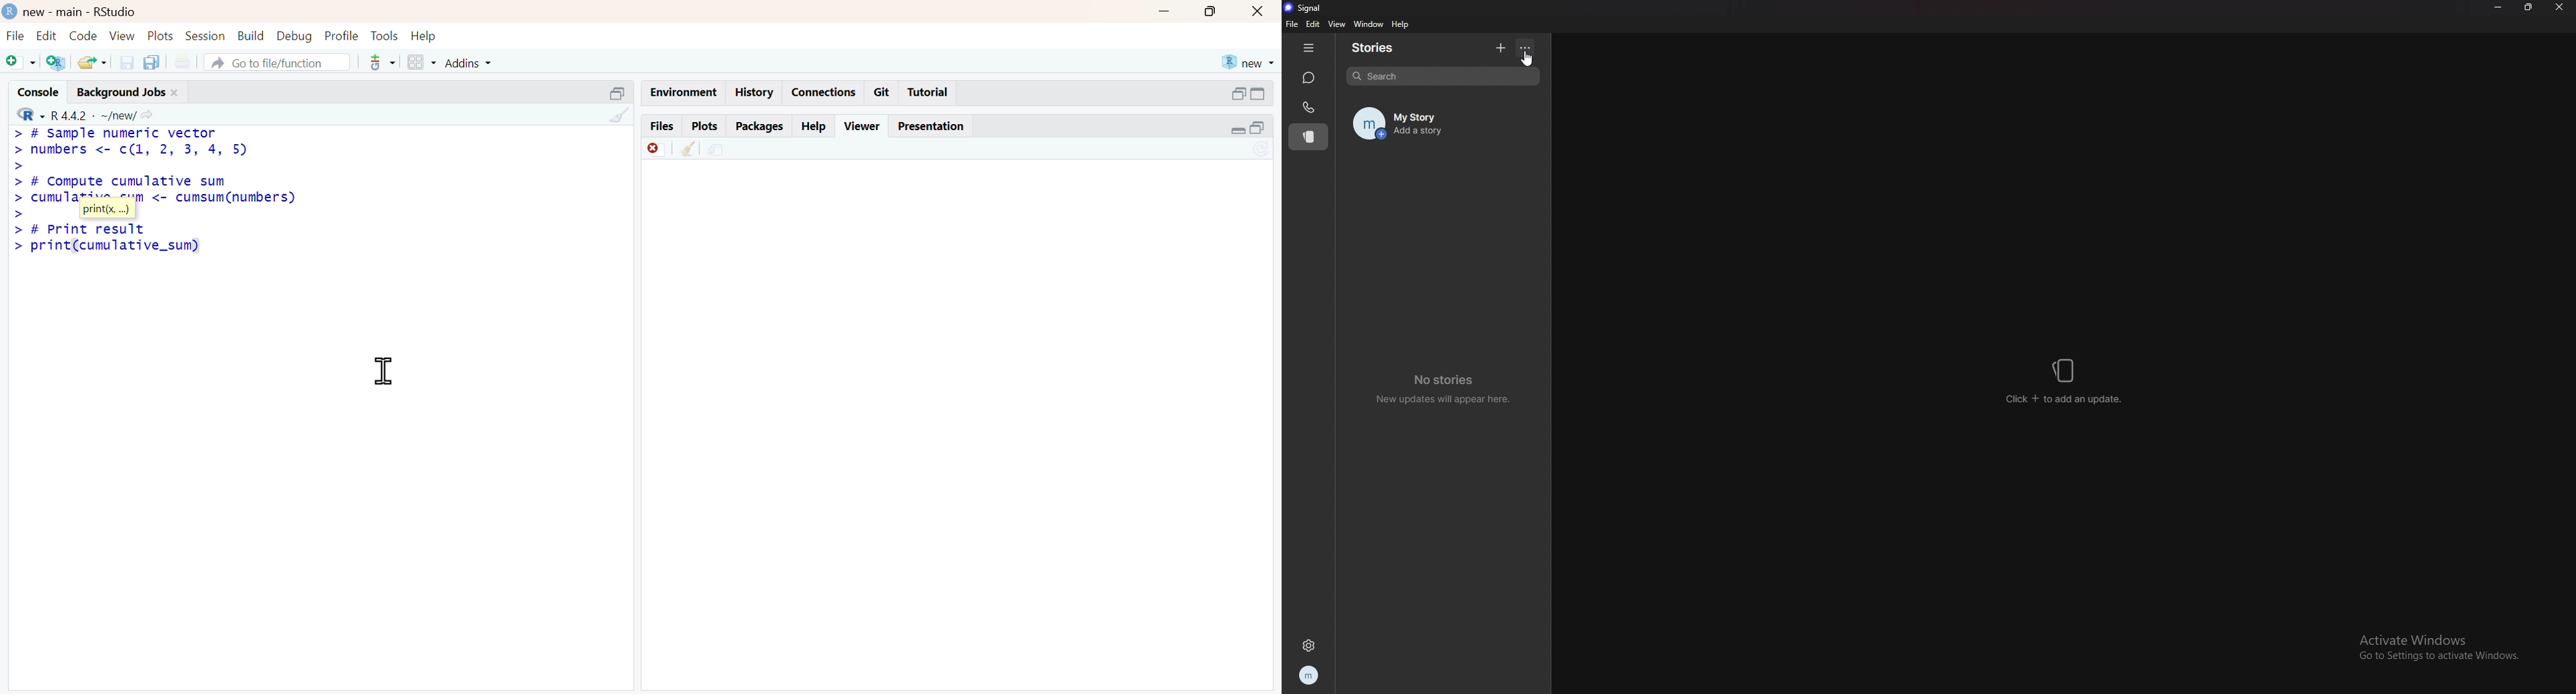 The width and height of the screenshot is (2576, 700). I want to click on R, so click(31, 113).